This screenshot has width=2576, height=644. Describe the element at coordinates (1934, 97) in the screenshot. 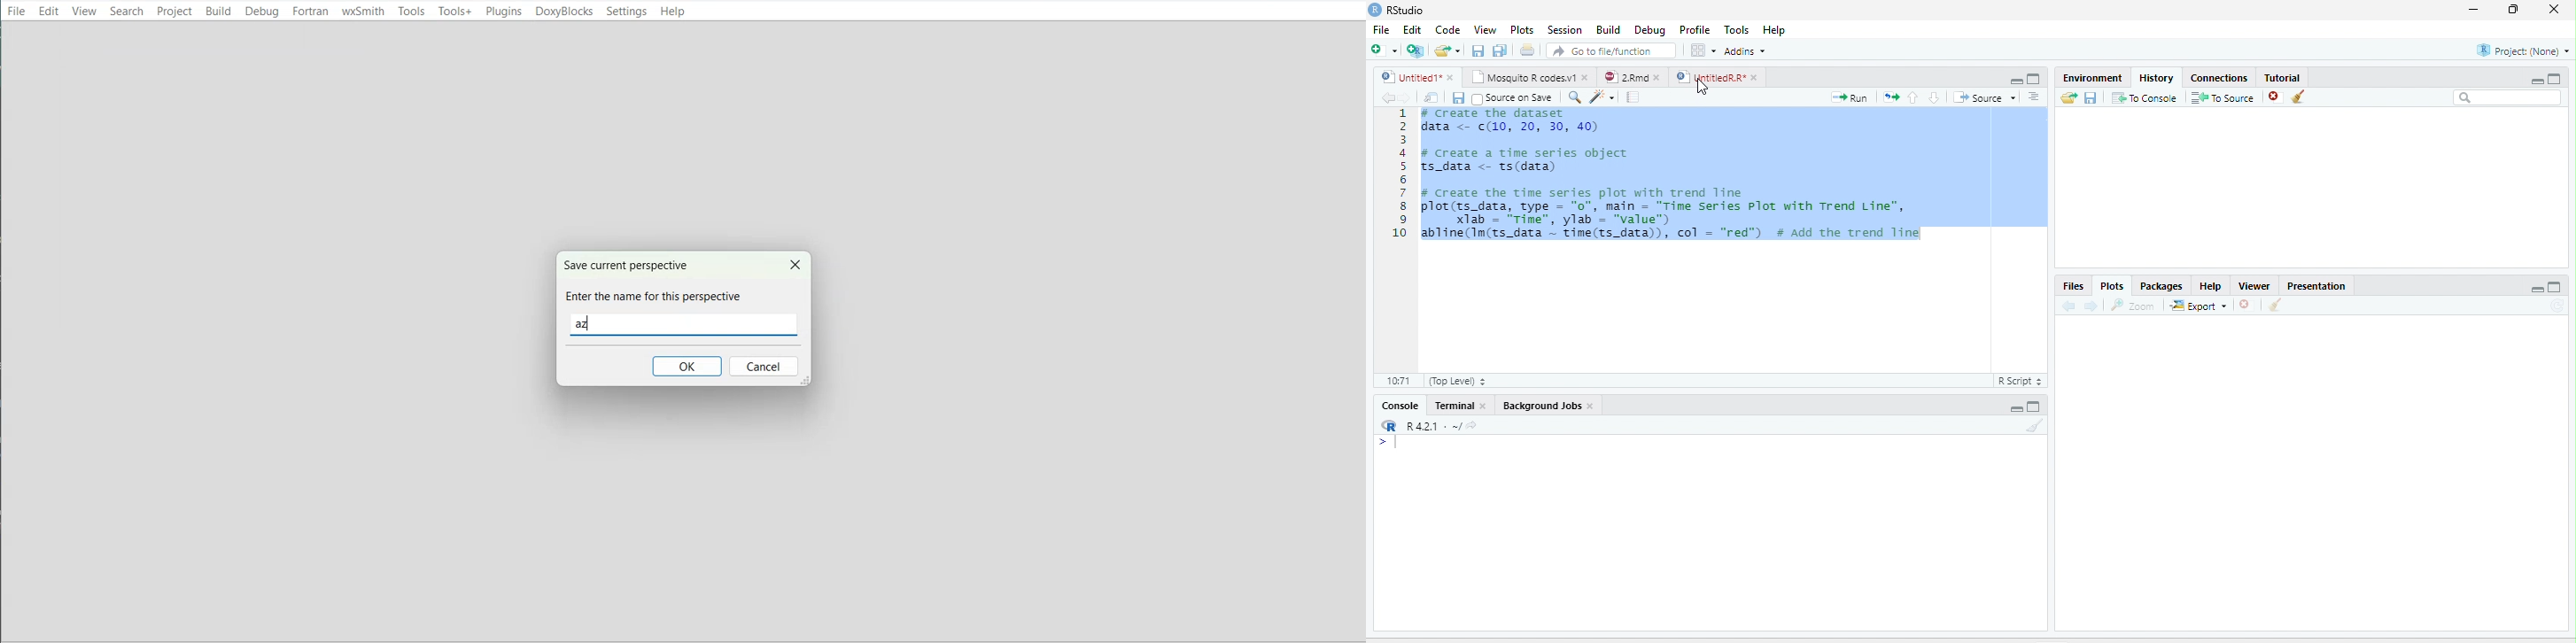

I see `Go to next section/chunk` at that location.